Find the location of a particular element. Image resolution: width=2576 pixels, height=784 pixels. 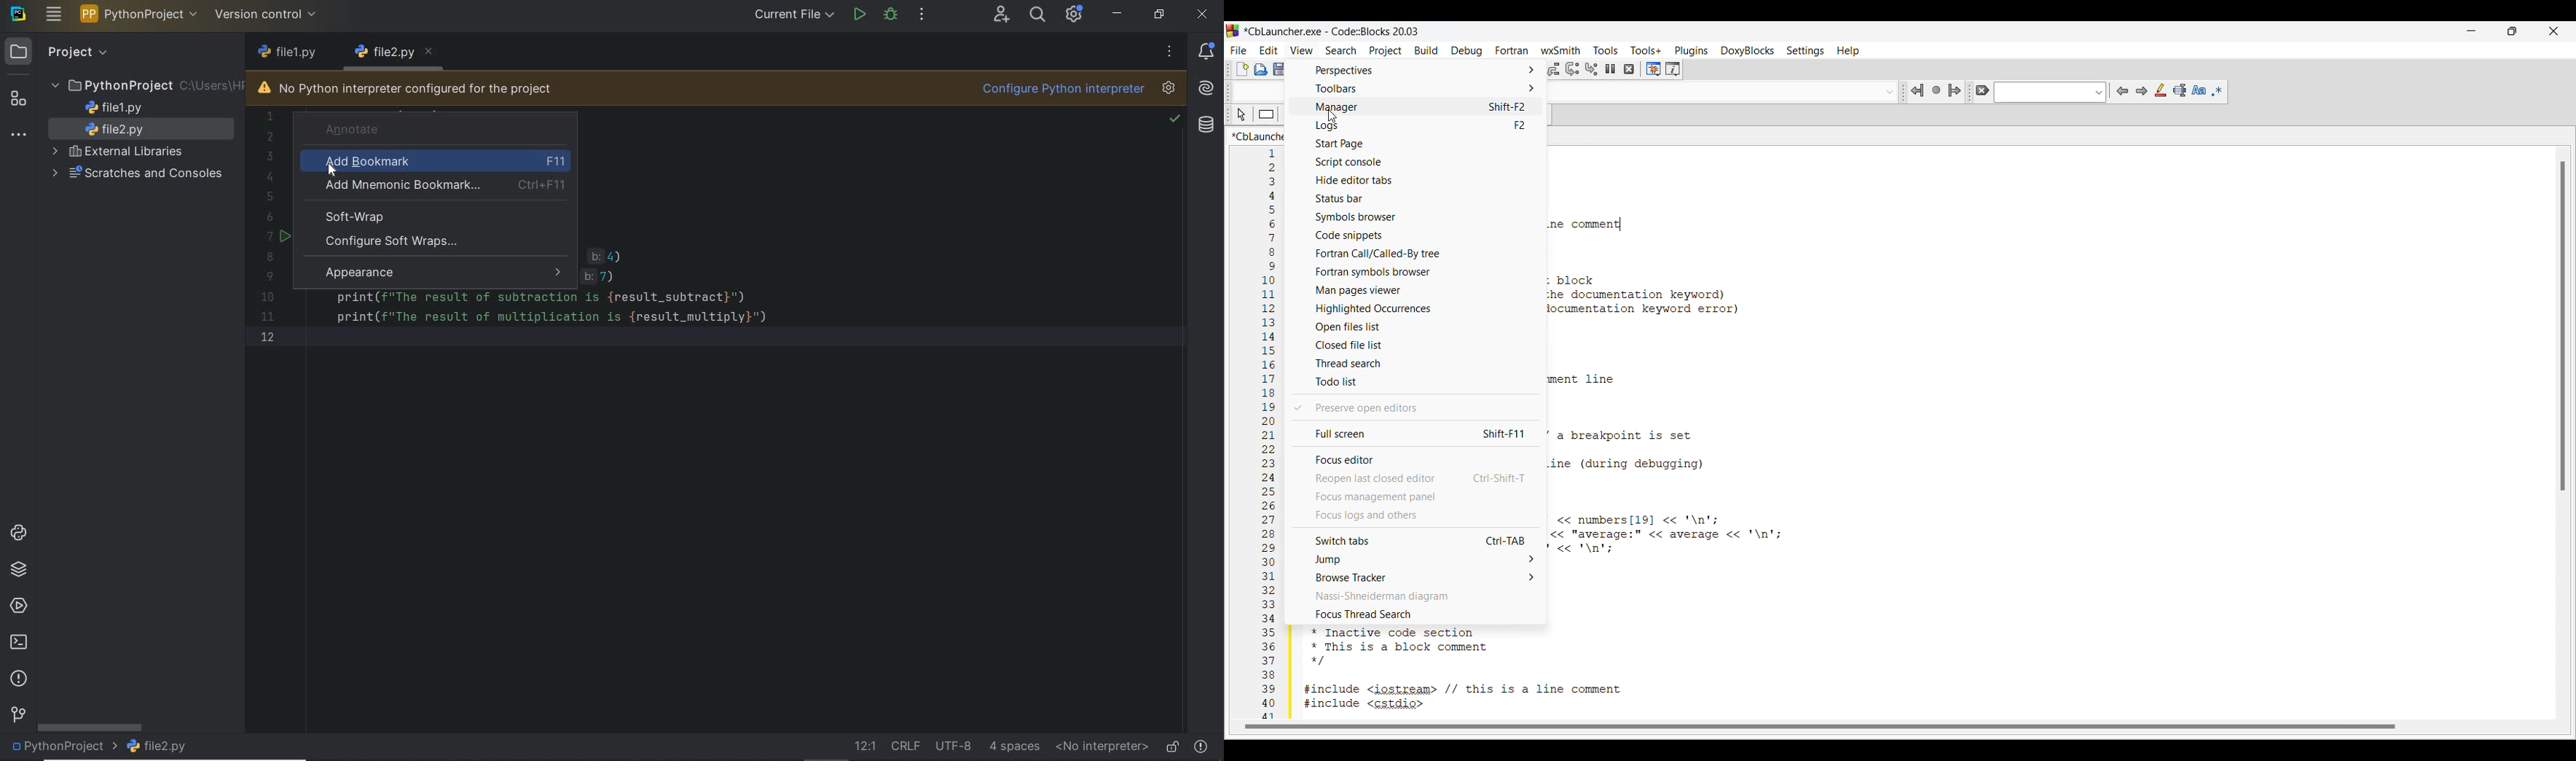

more options is located at coordinates (1168, 51).